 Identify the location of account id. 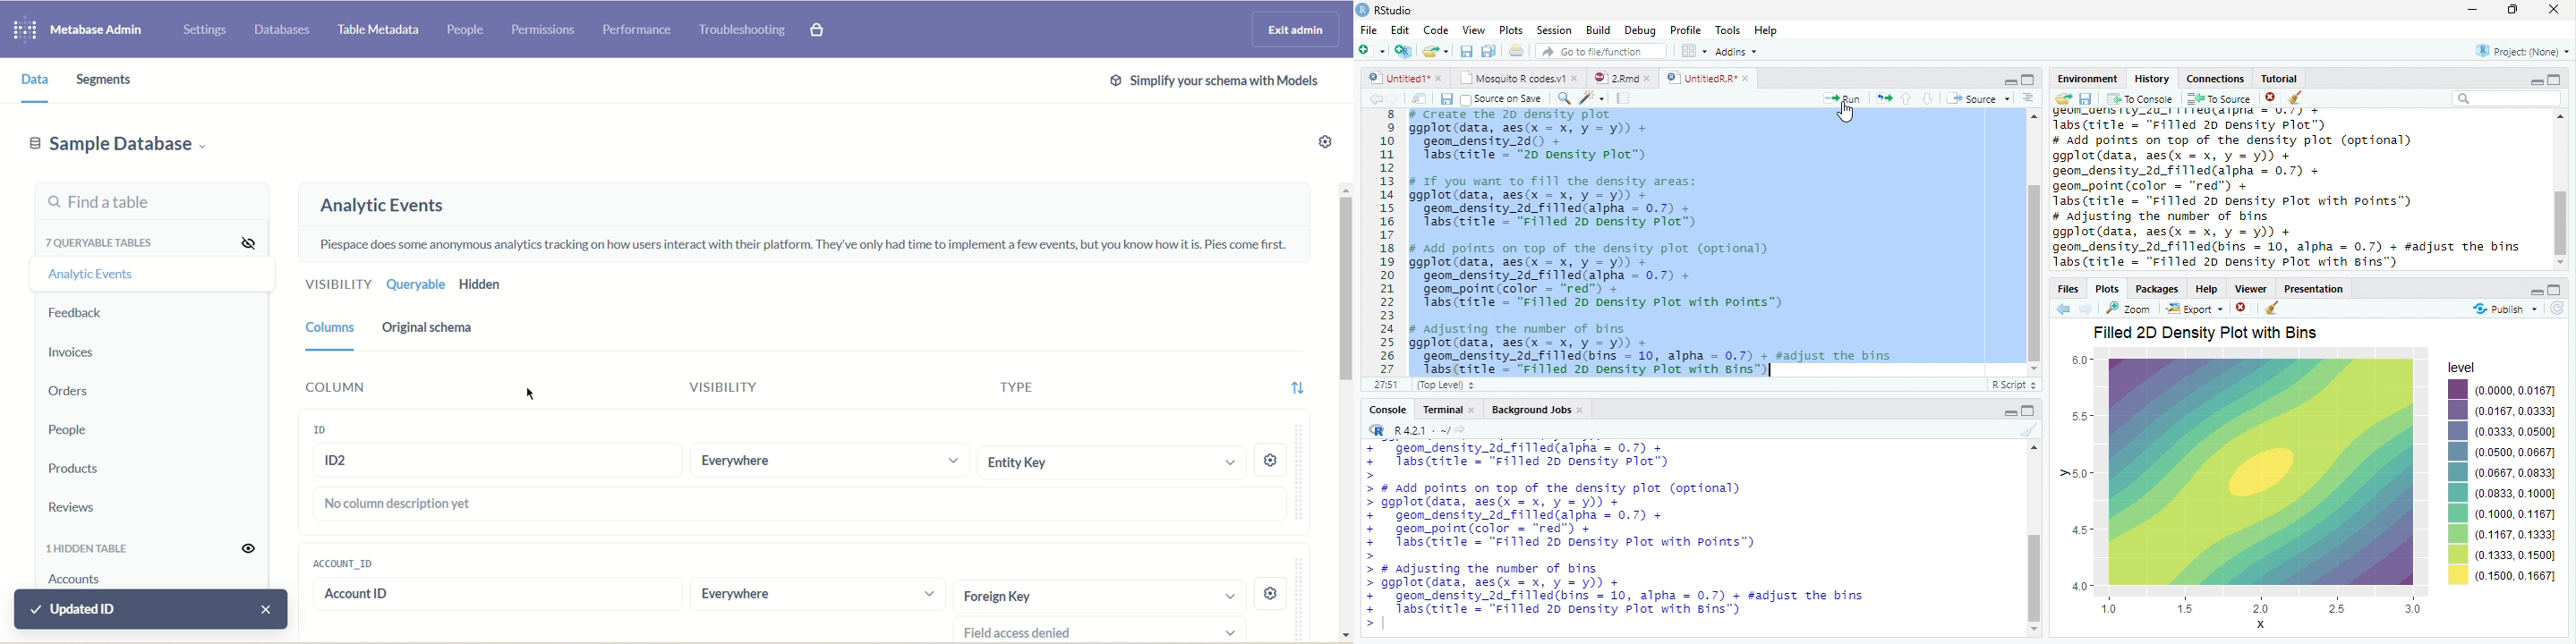
(464, 594).